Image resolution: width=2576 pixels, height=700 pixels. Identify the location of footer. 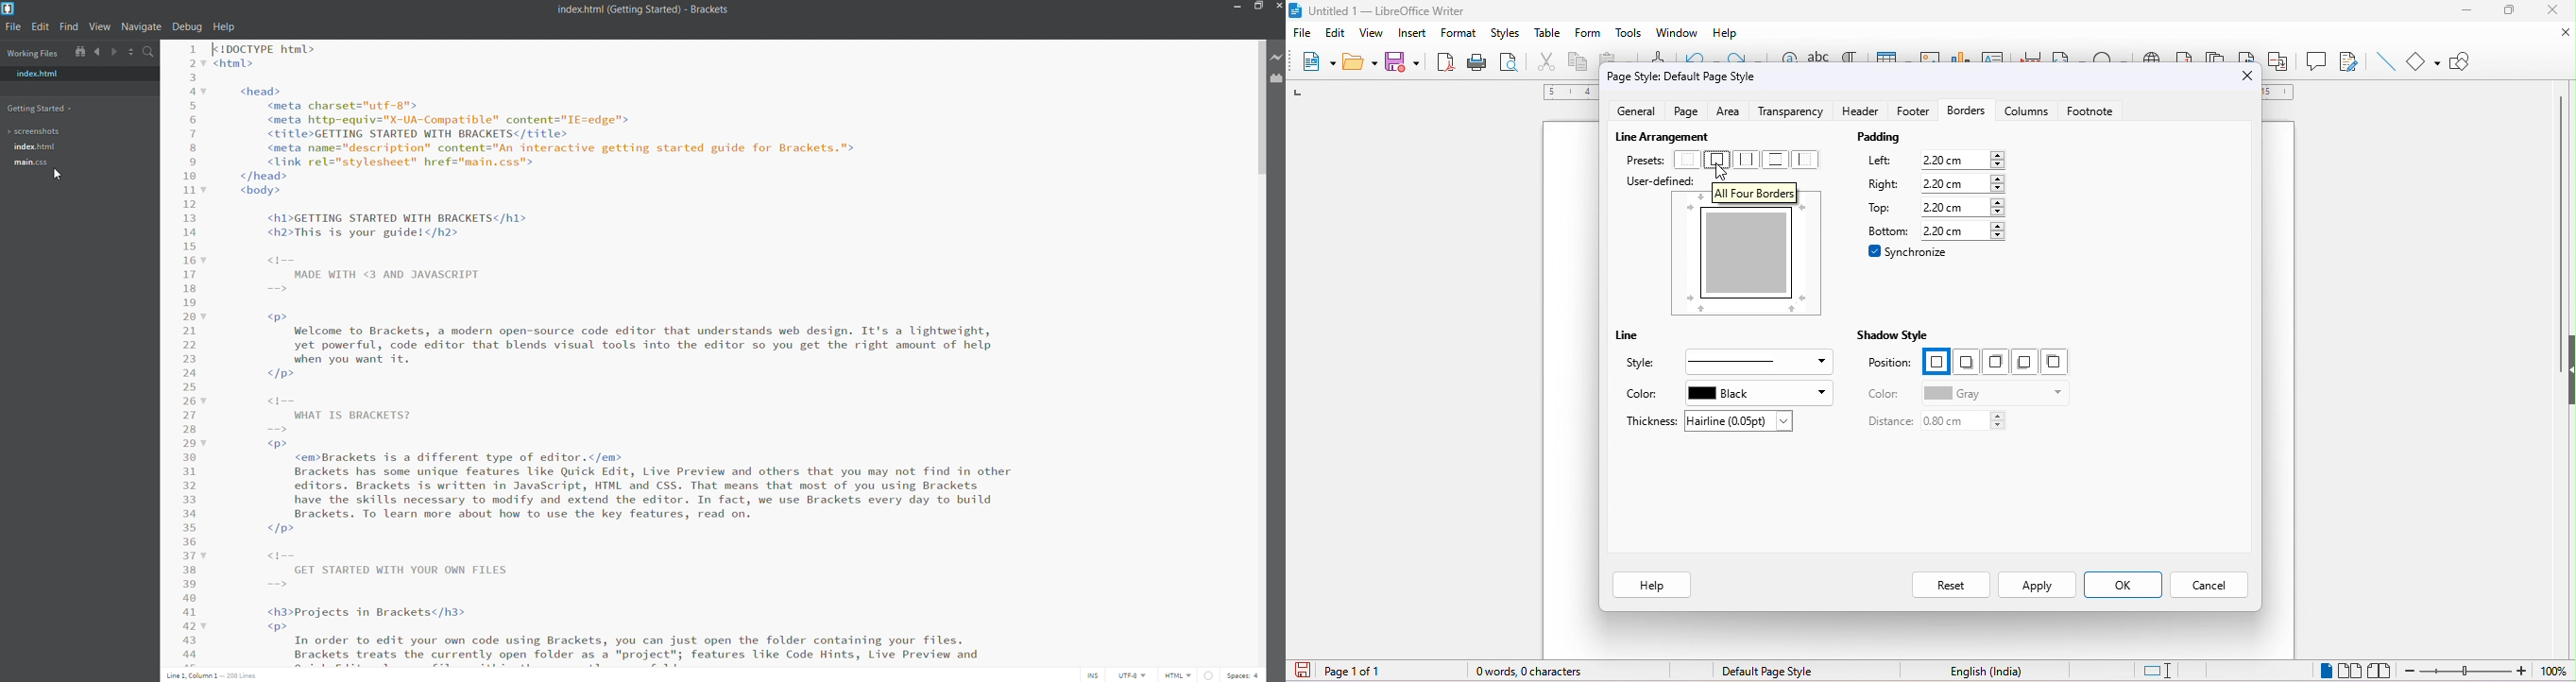
(1909, 116).